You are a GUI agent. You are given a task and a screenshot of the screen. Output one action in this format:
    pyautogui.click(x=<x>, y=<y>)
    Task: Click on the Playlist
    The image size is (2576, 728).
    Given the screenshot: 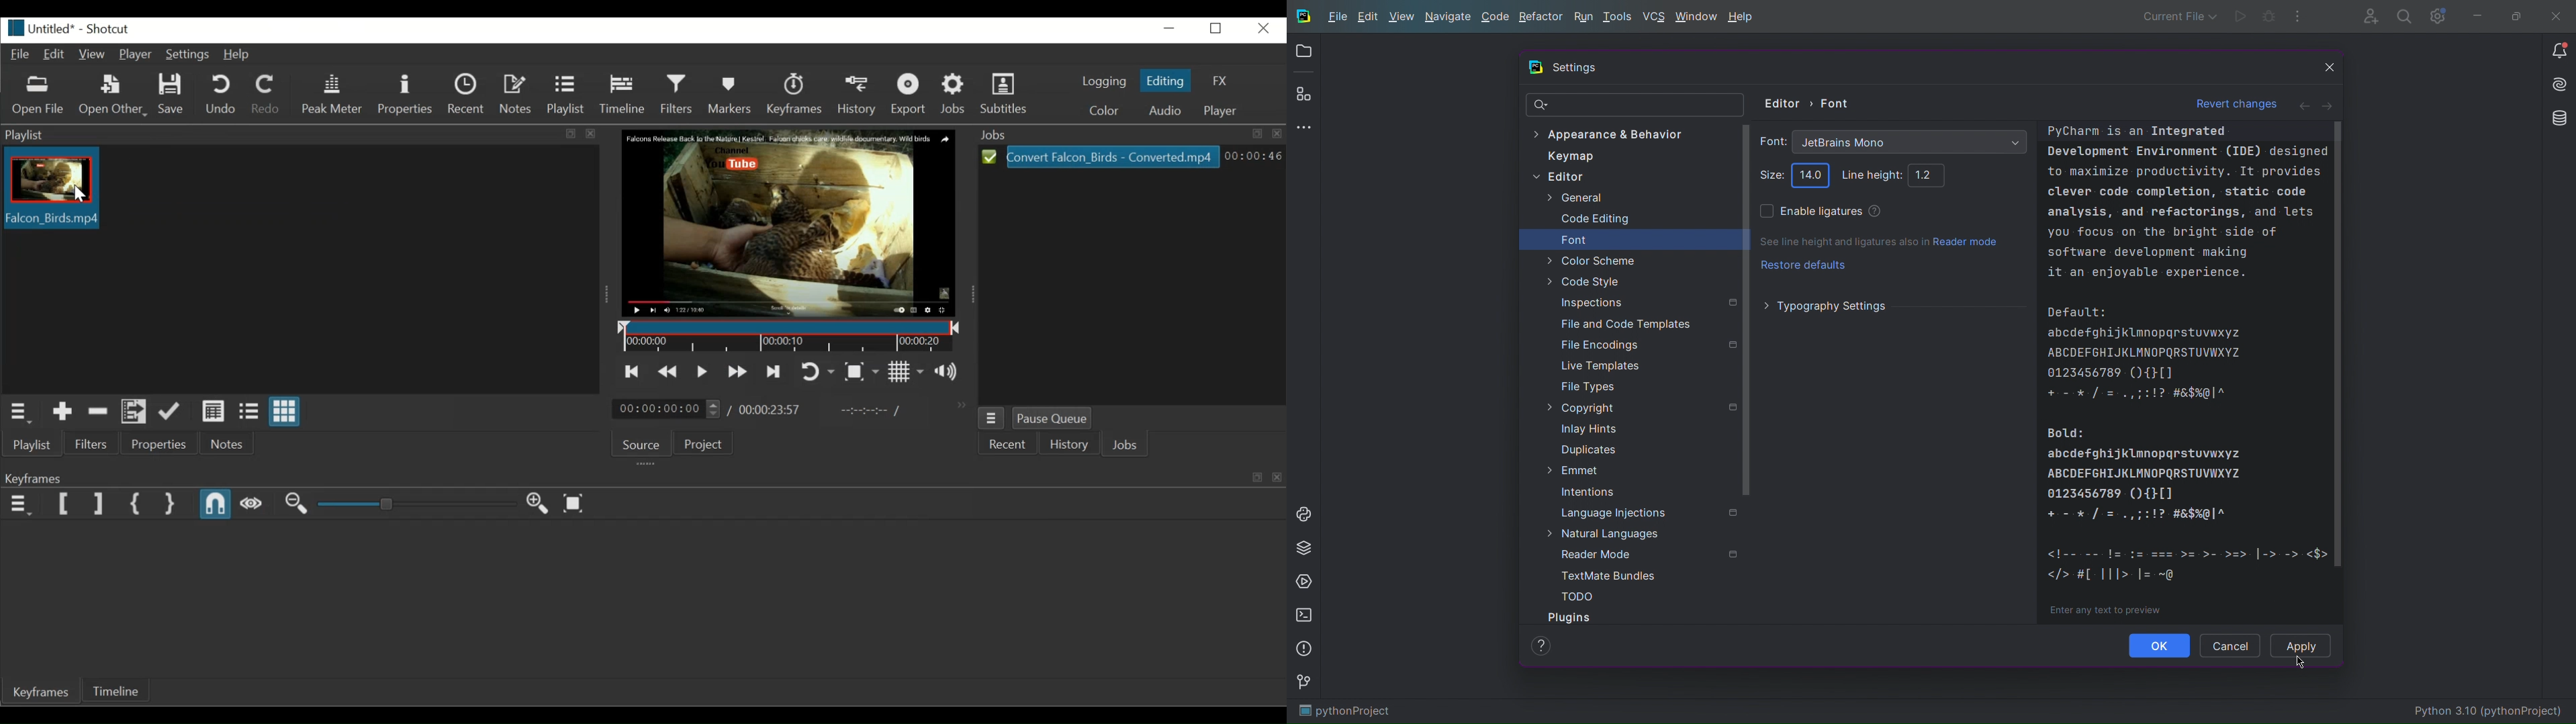 What is the action you would take?
    pyautogui.click(x=568, y=95)
    